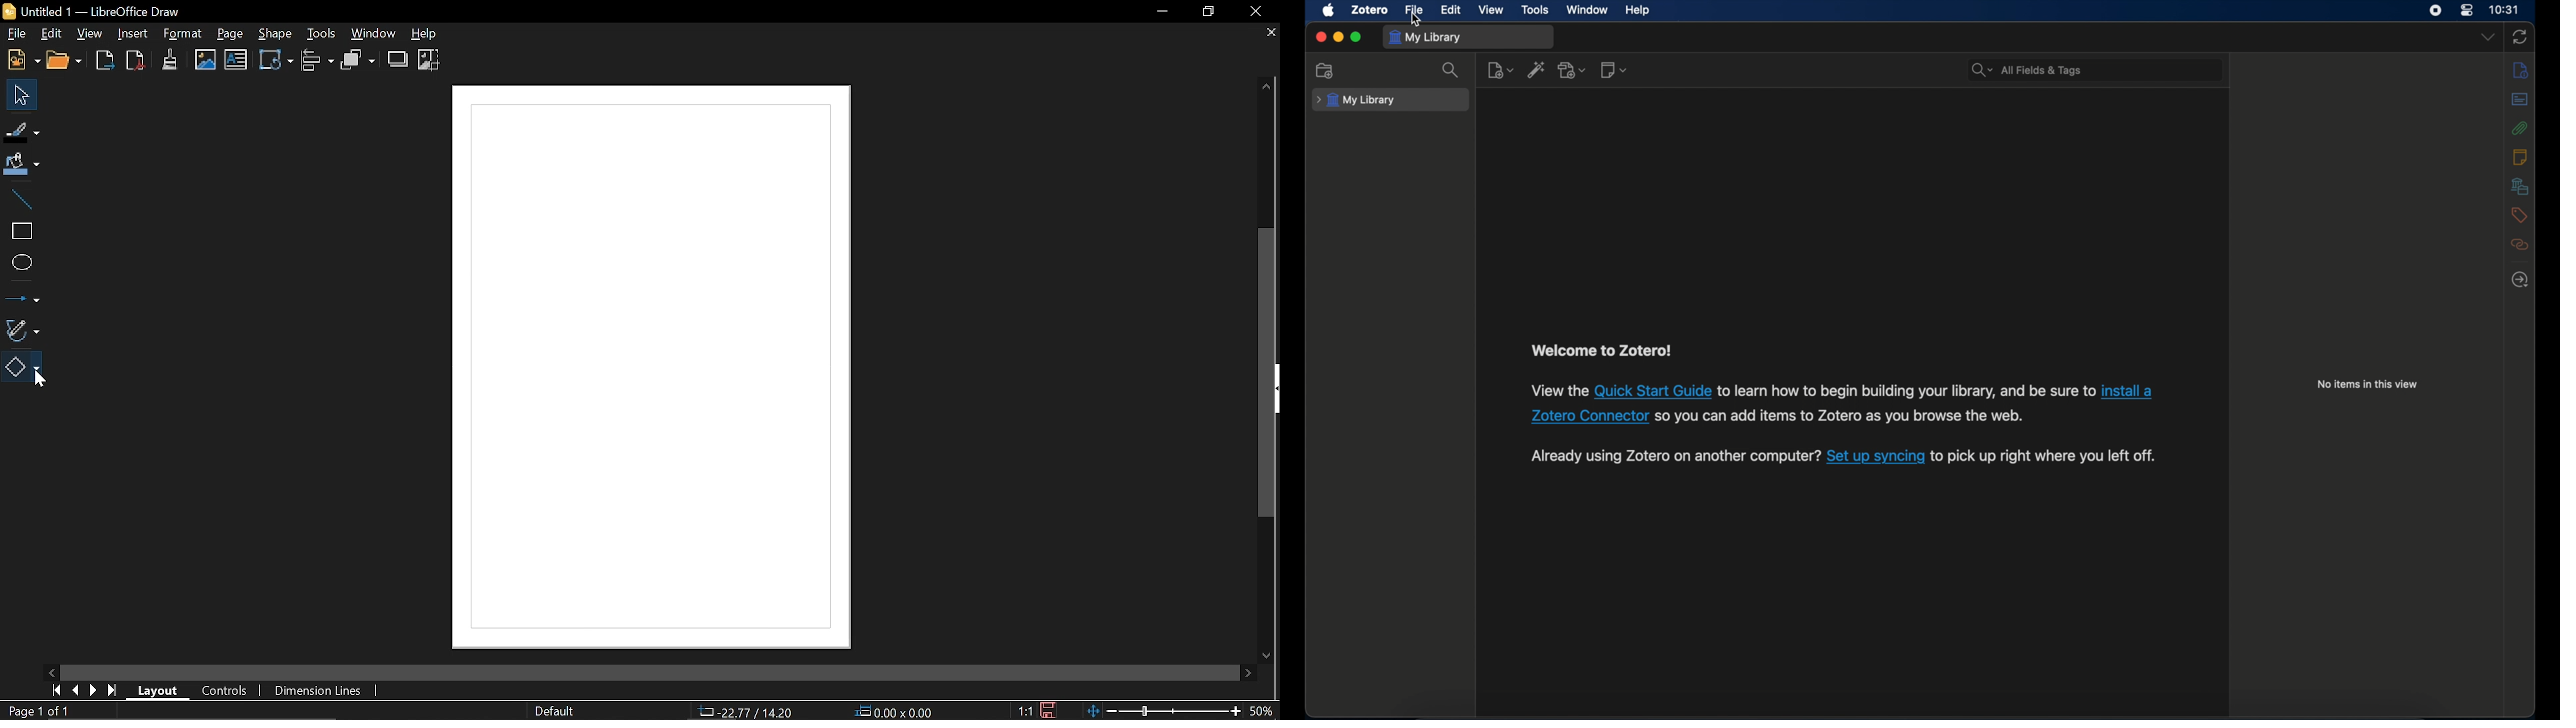 This screenshot has height=728, width=2576. I want to click on tools, so click(1535, 10).